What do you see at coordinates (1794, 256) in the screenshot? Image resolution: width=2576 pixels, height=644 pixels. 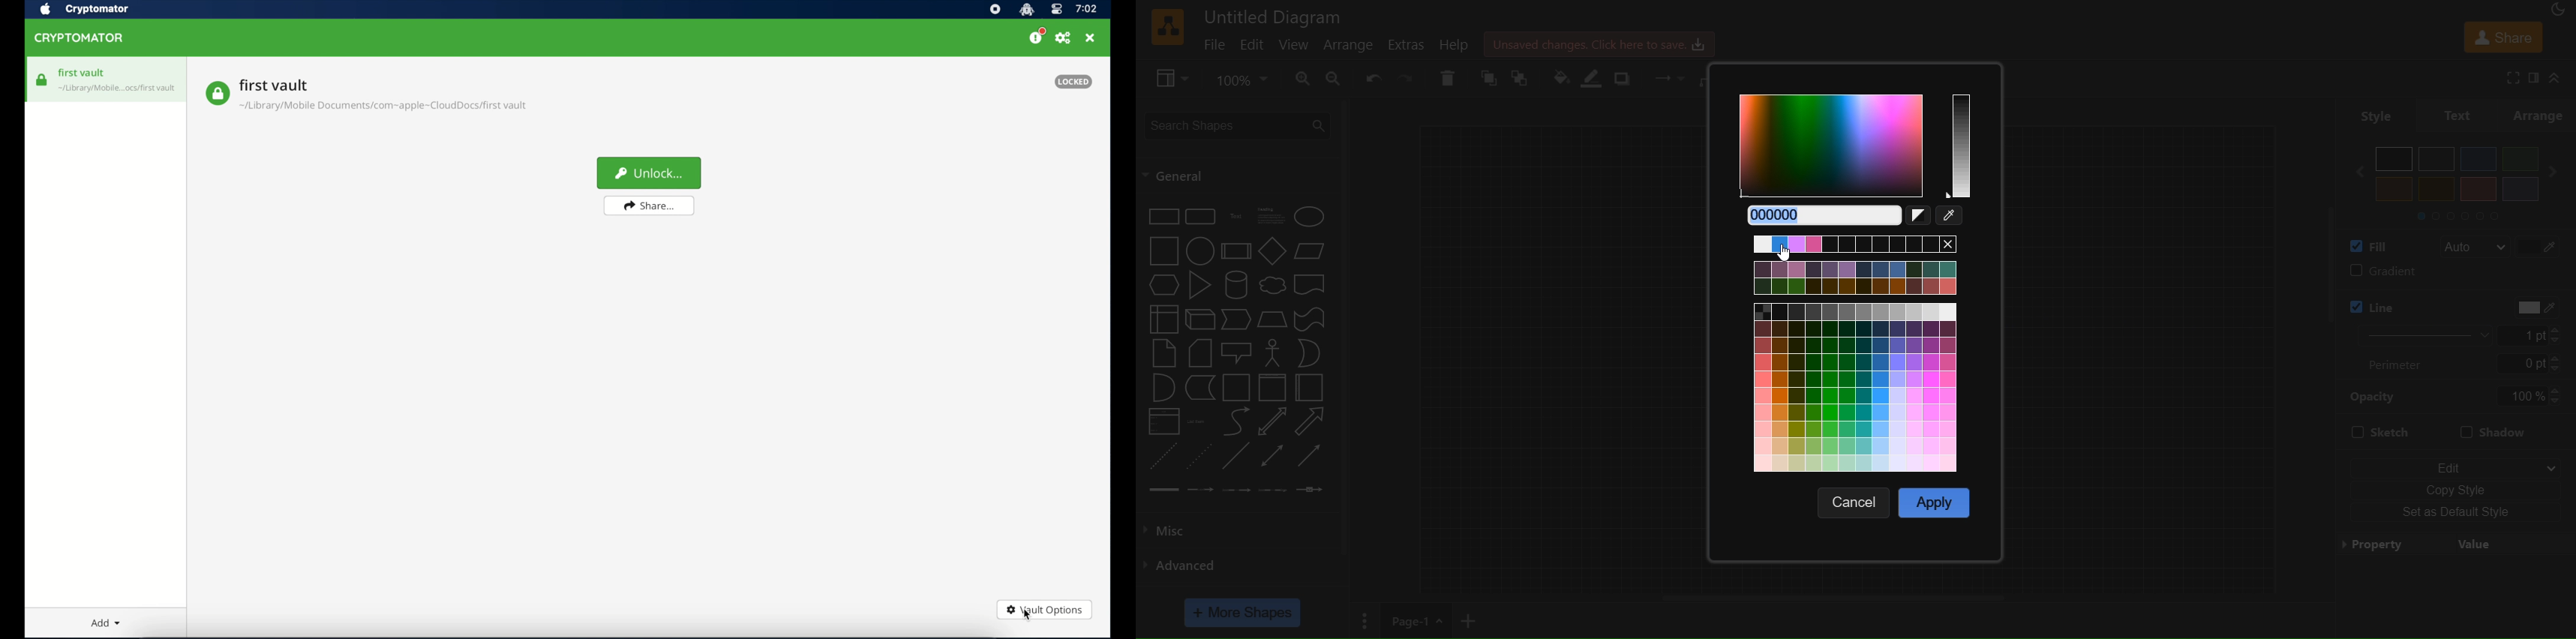 I see `Cursor on color palette` at bounding box center [1794, 256].